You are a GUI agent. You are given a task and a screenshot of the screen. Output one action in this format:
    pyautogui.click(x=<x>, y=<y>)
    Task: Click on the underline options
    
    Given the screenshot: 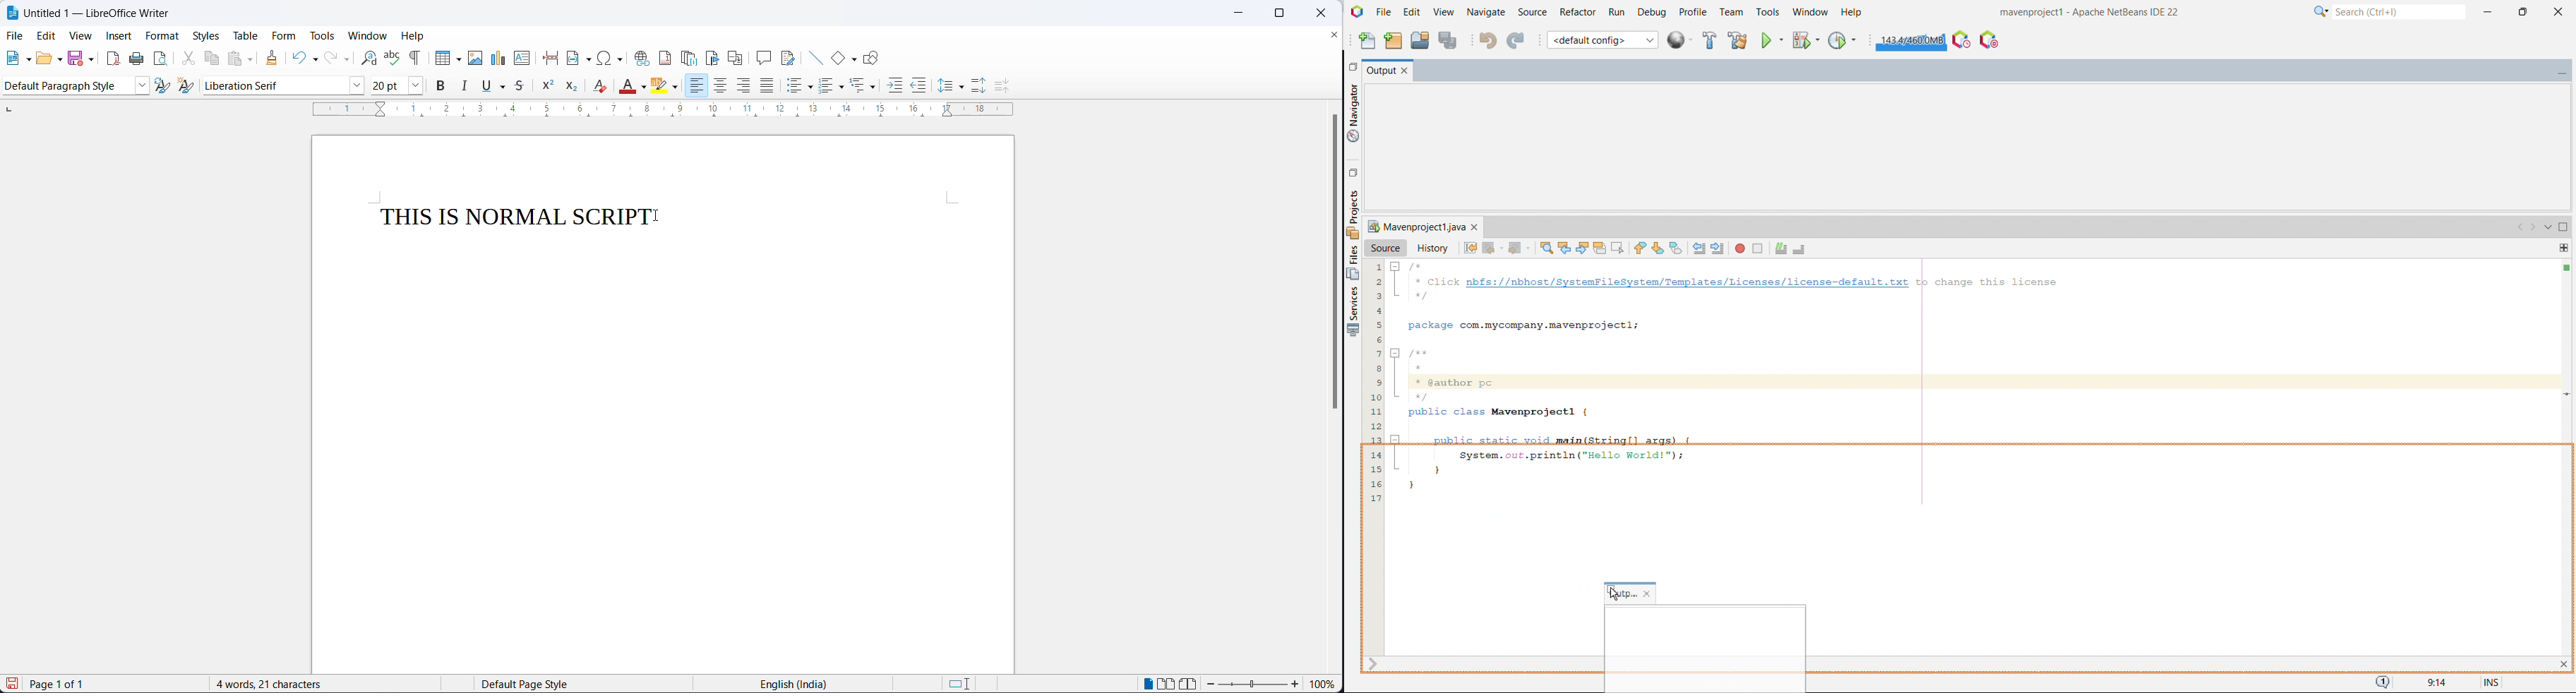 What is the action you would take?
    pyautogui.click(x=506, y=86)
    